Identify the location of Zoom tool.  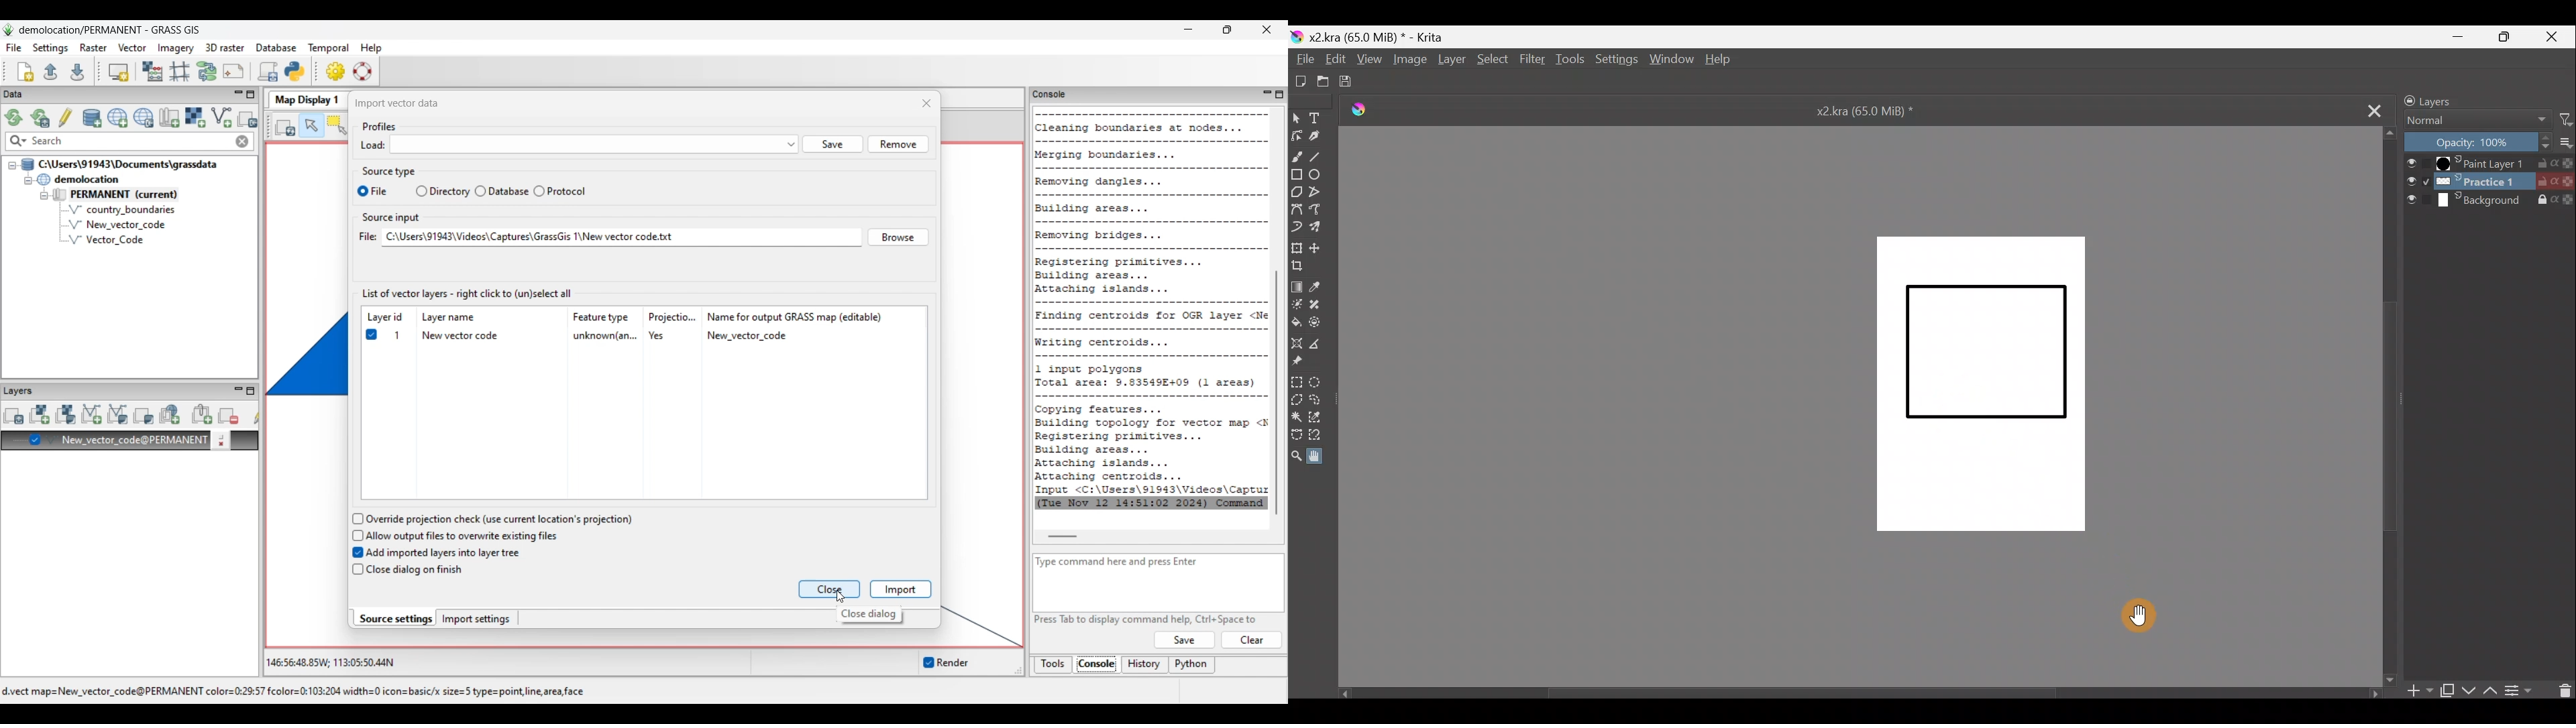
(1297, 456).